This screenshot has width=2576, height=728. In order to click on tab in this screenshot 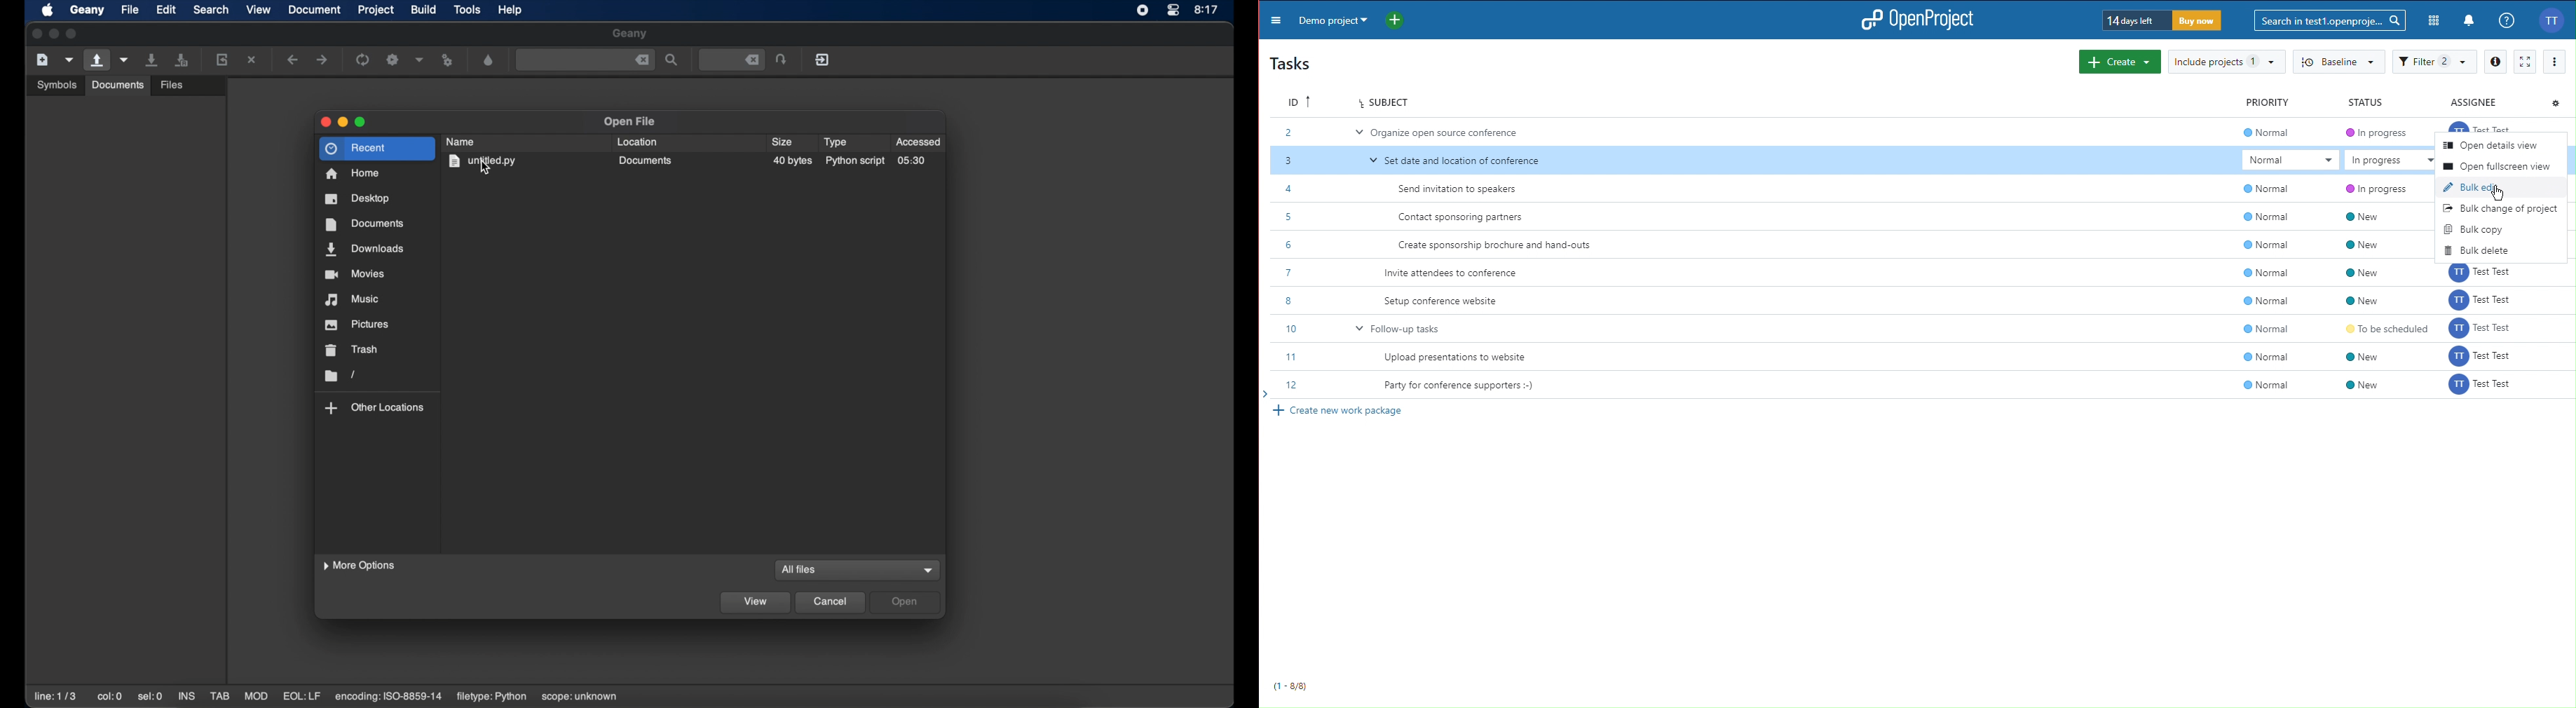, I will do `click(219, 696)`.